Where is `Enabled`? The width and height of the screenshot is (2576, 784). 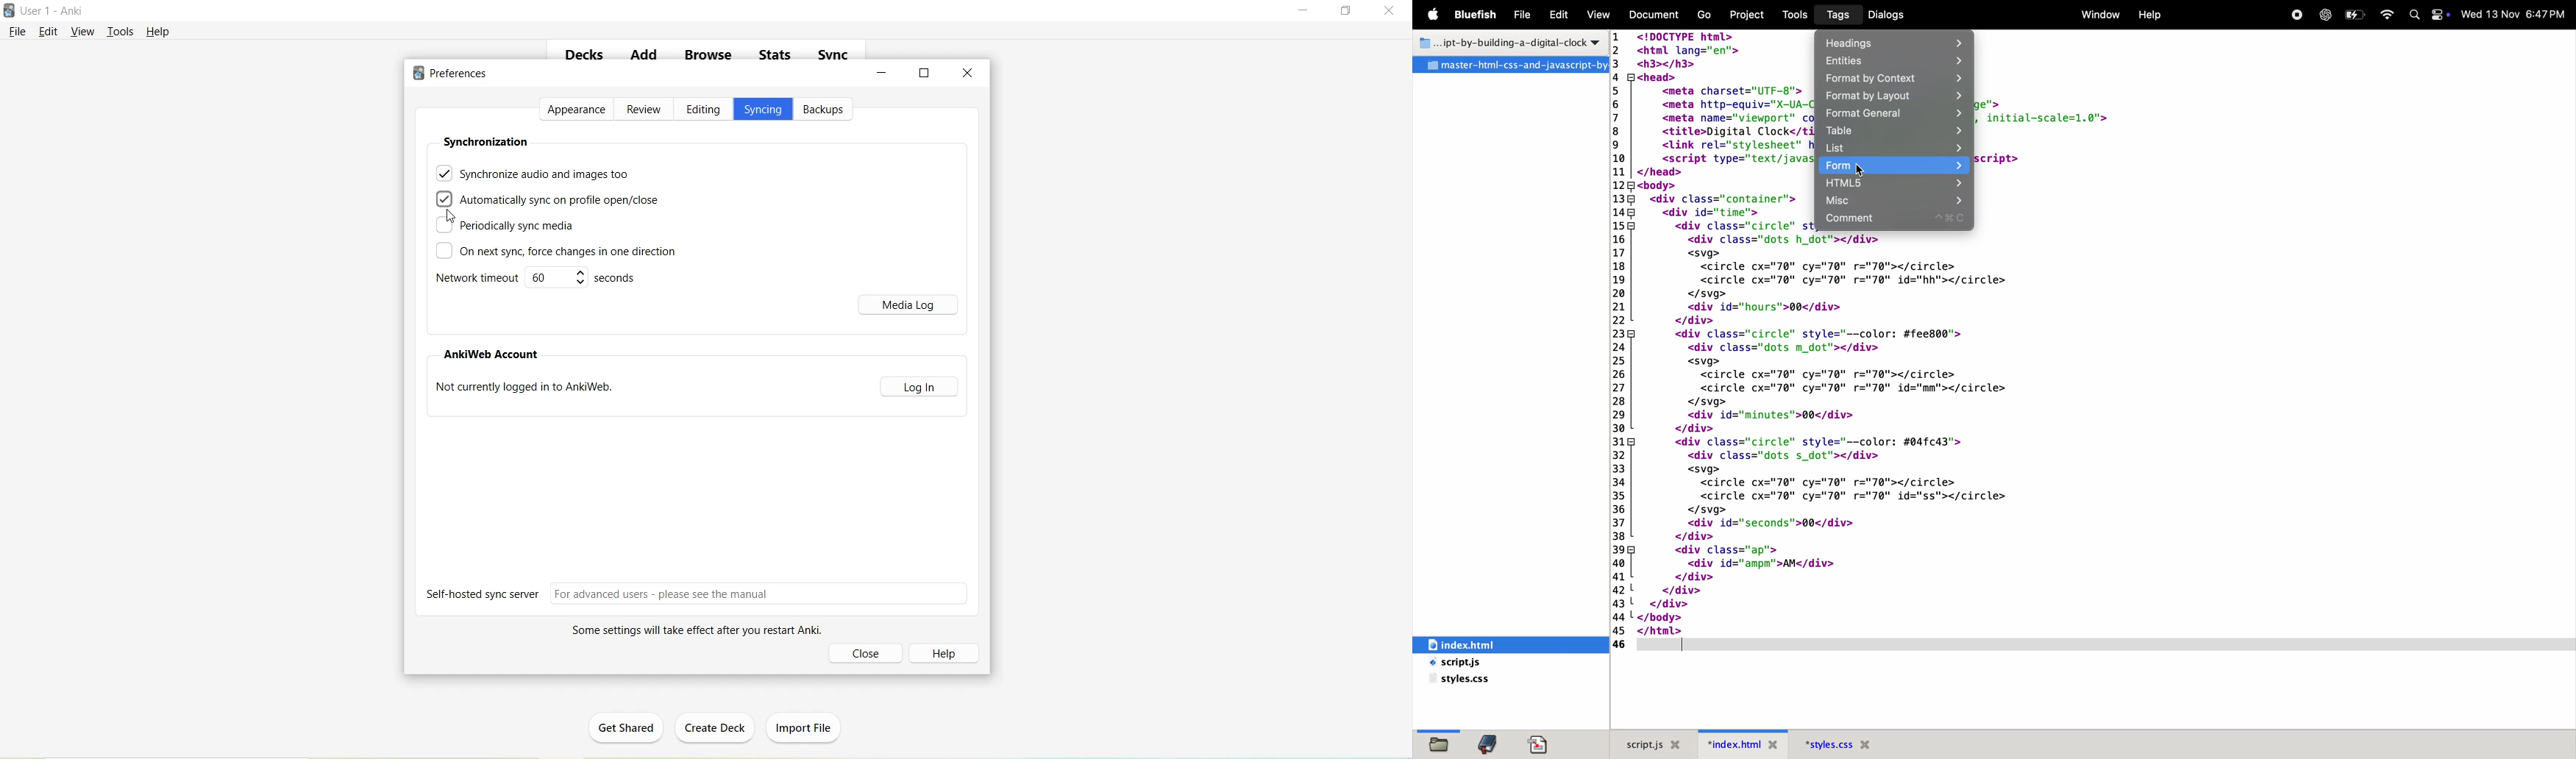
Enabled is located at coordinates (445, 197).